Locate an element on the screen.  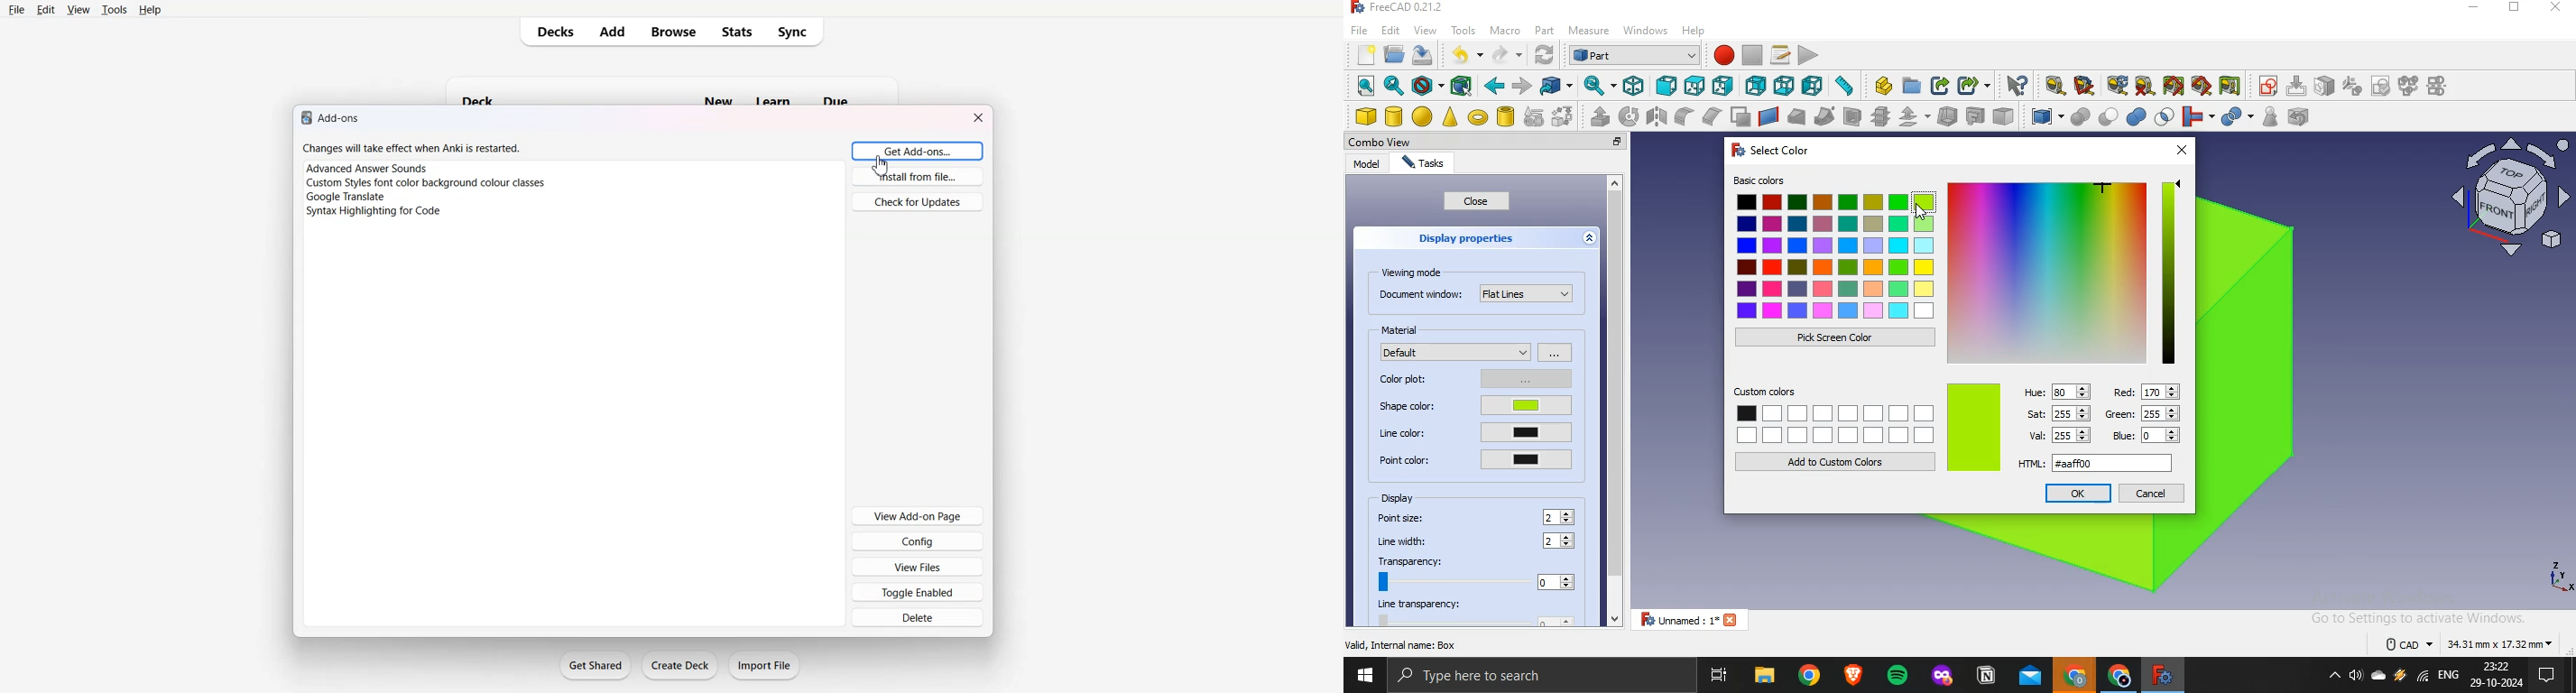
google translate is located at coordinates (344, 197).